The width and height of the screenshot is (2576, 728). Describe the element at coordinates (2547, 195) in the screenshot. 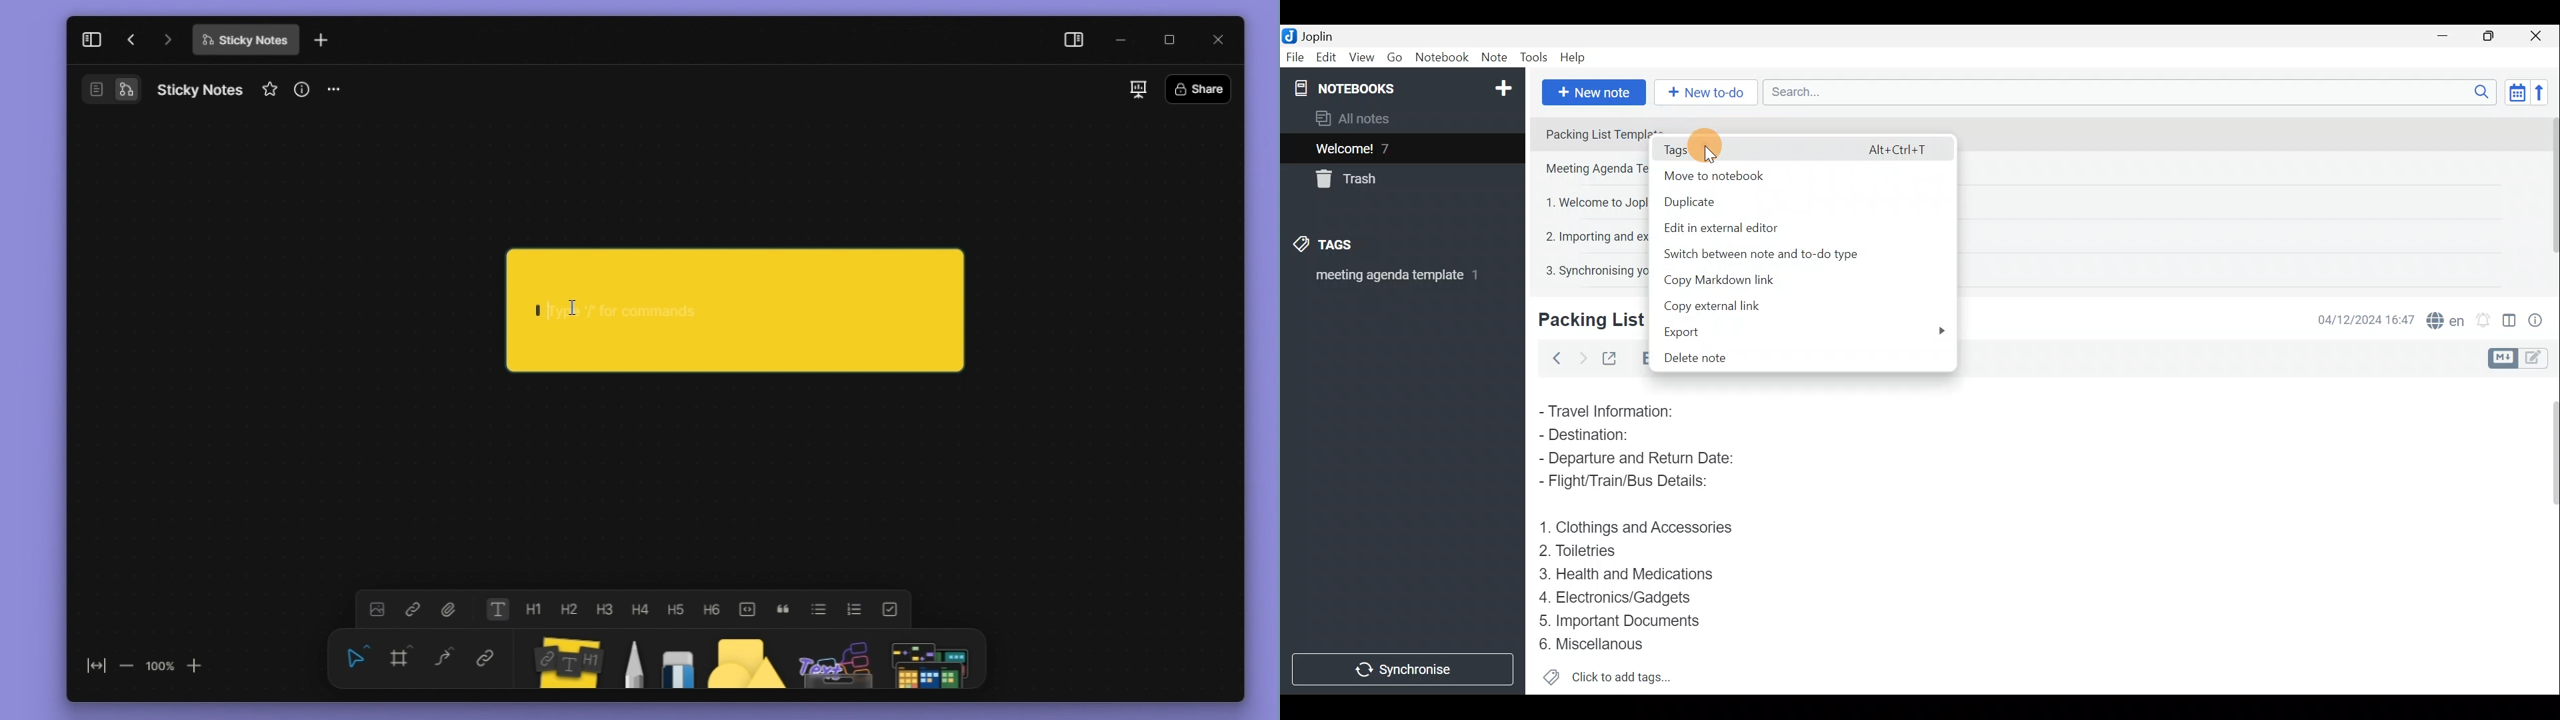

I see `Scroll bar` at that location.